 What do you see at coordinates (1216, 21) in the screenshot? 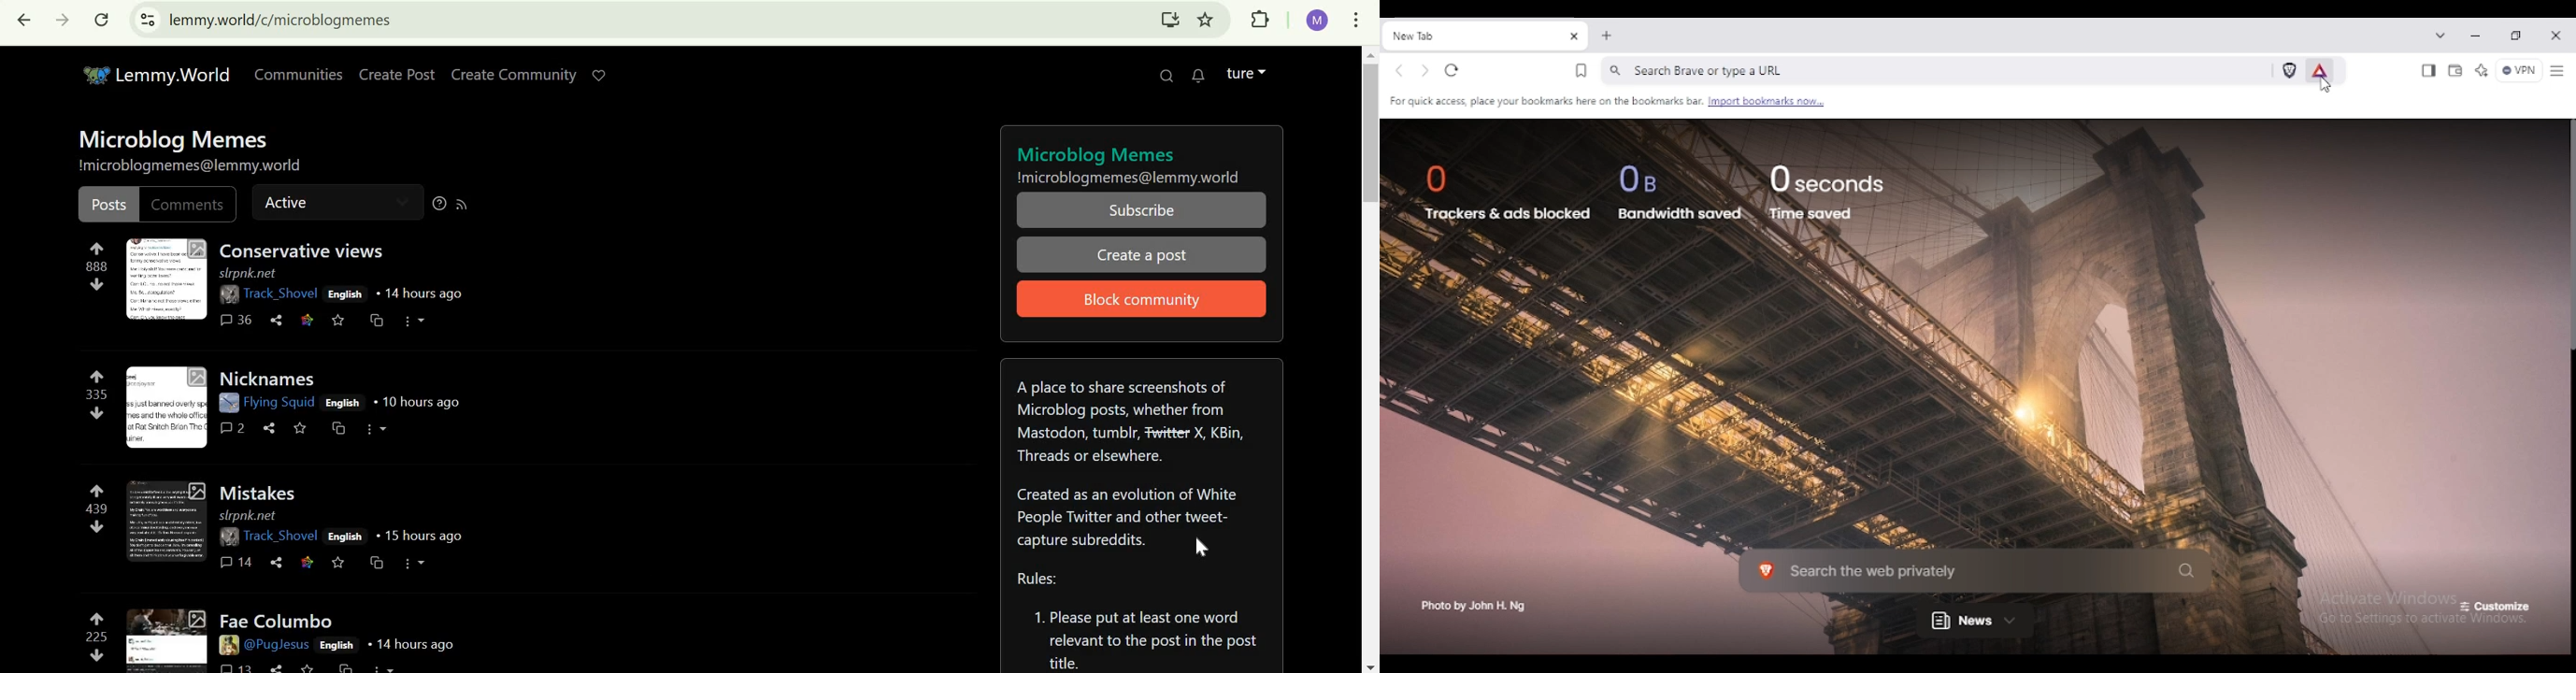
I see `bookmarks` at bounding box center [1216, 21].